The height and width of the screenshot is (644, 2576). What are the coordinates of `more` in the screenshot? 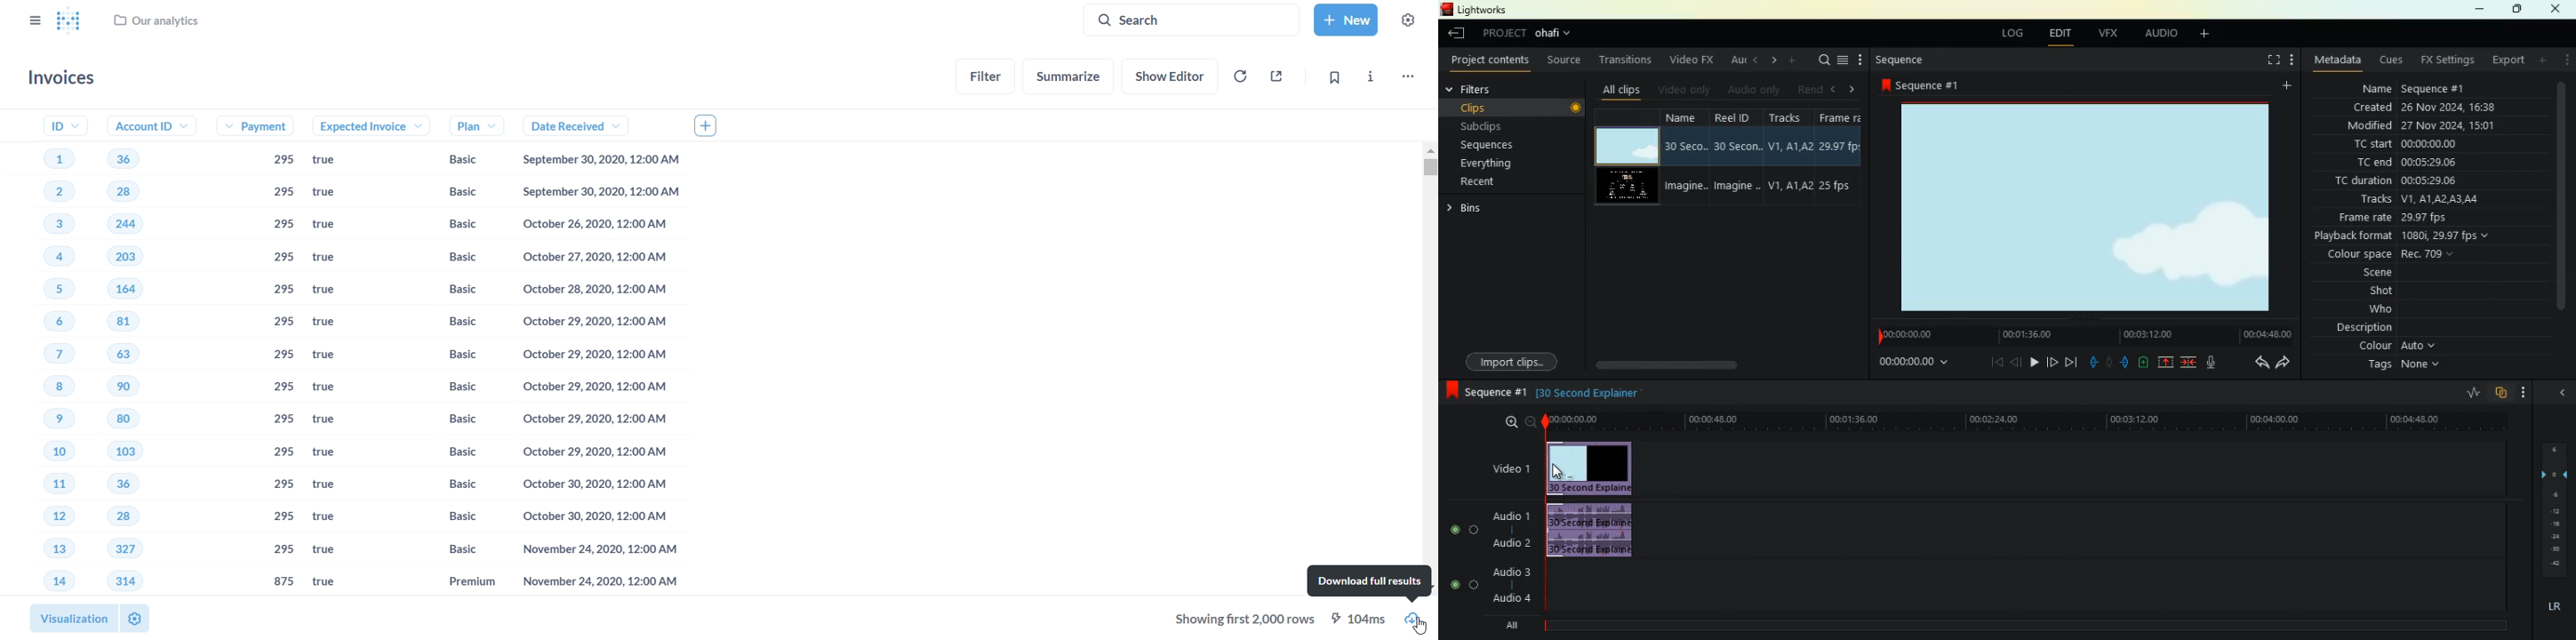 It's located at (2293, 58).